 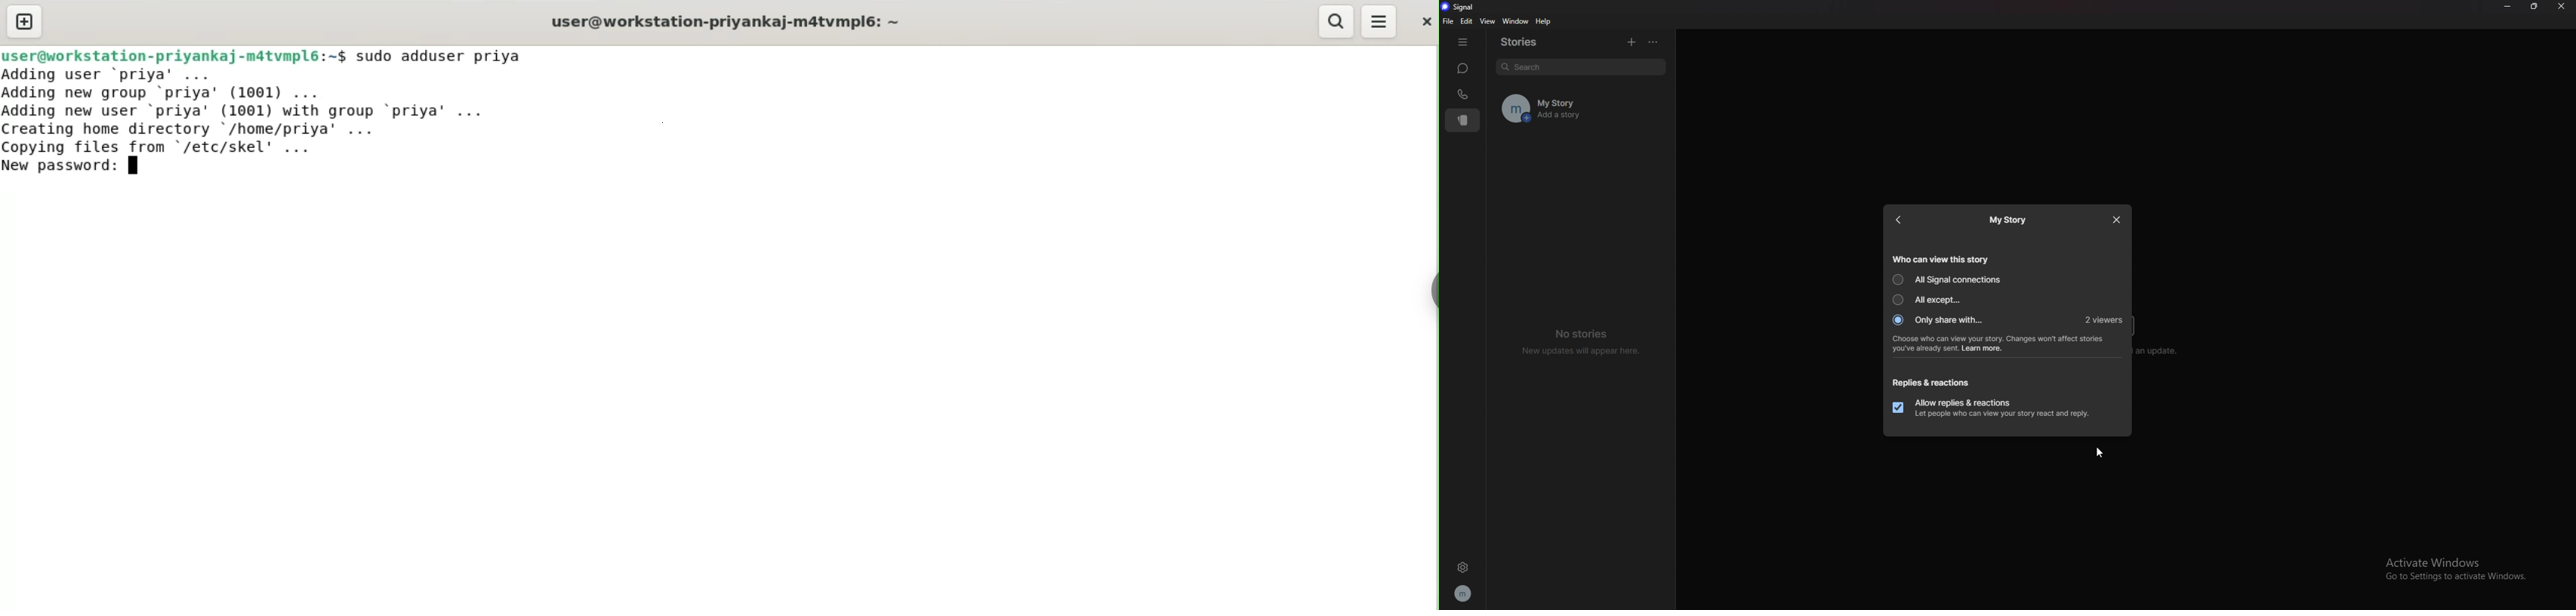 What do you see at coordinates (1460, 7) in the screenshot?
I see `signal` at bounding box center [1460, 7].